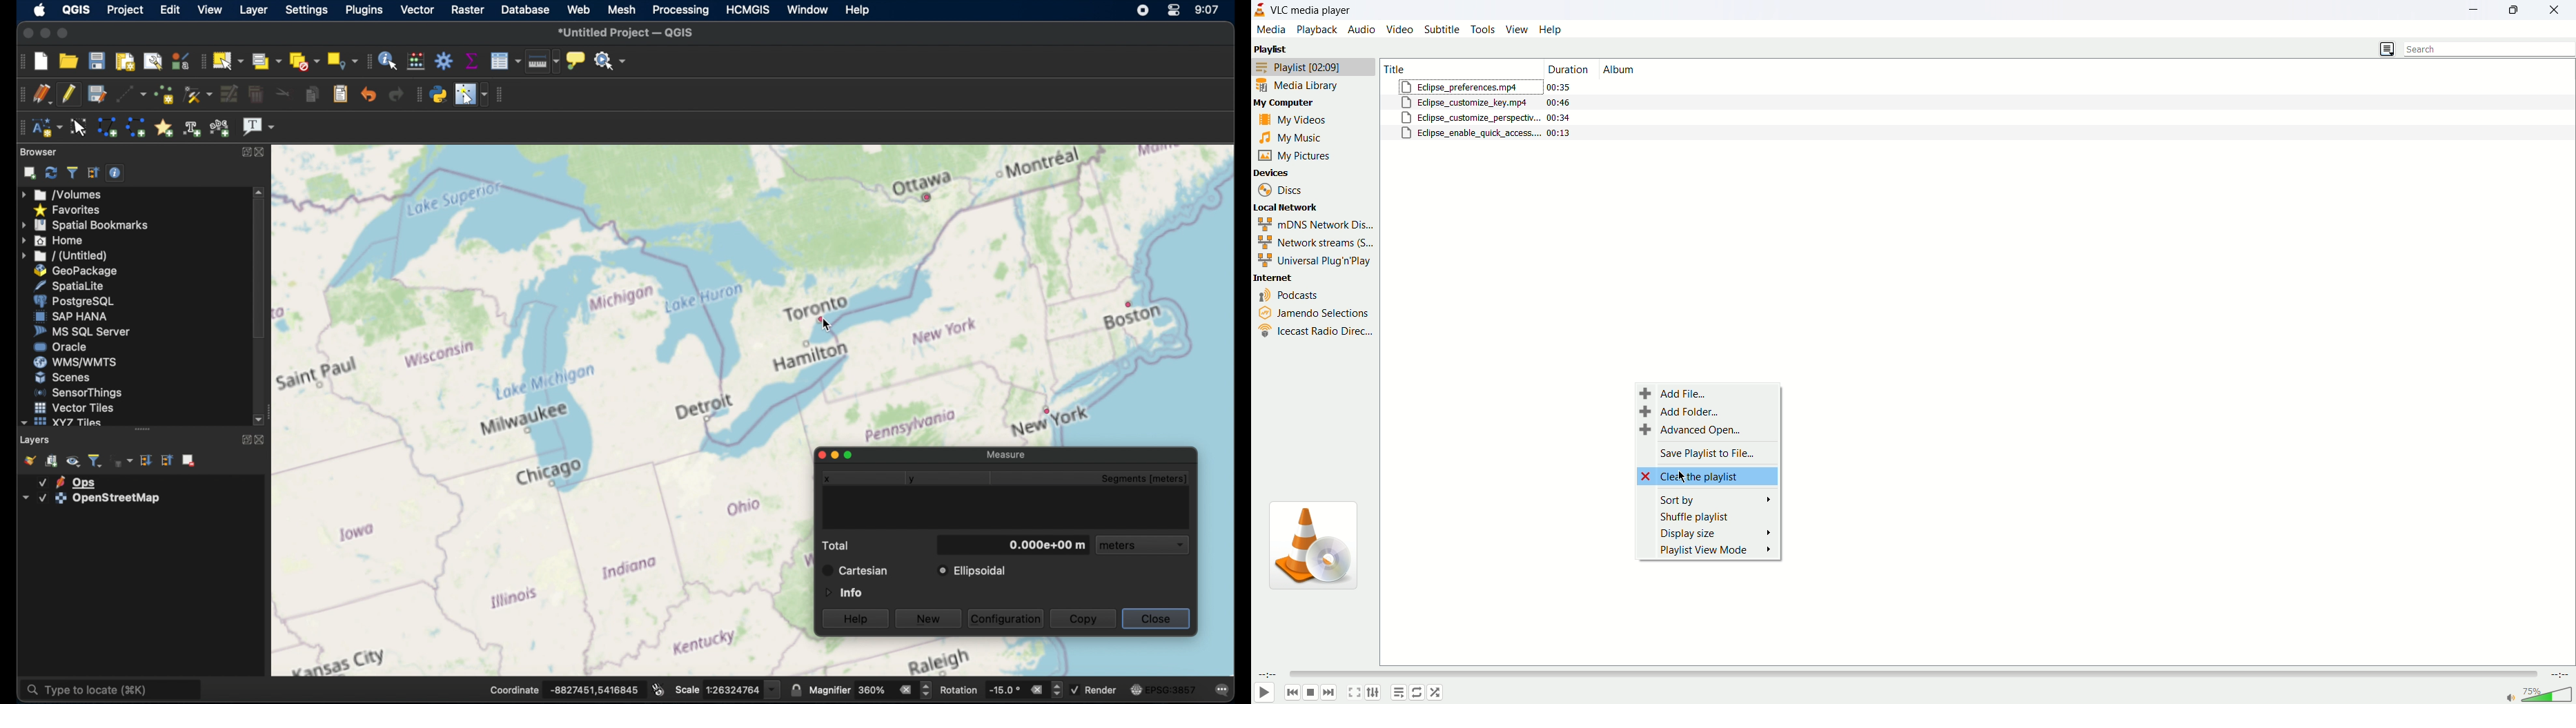  I want to click on point feature, so click(822, 319).